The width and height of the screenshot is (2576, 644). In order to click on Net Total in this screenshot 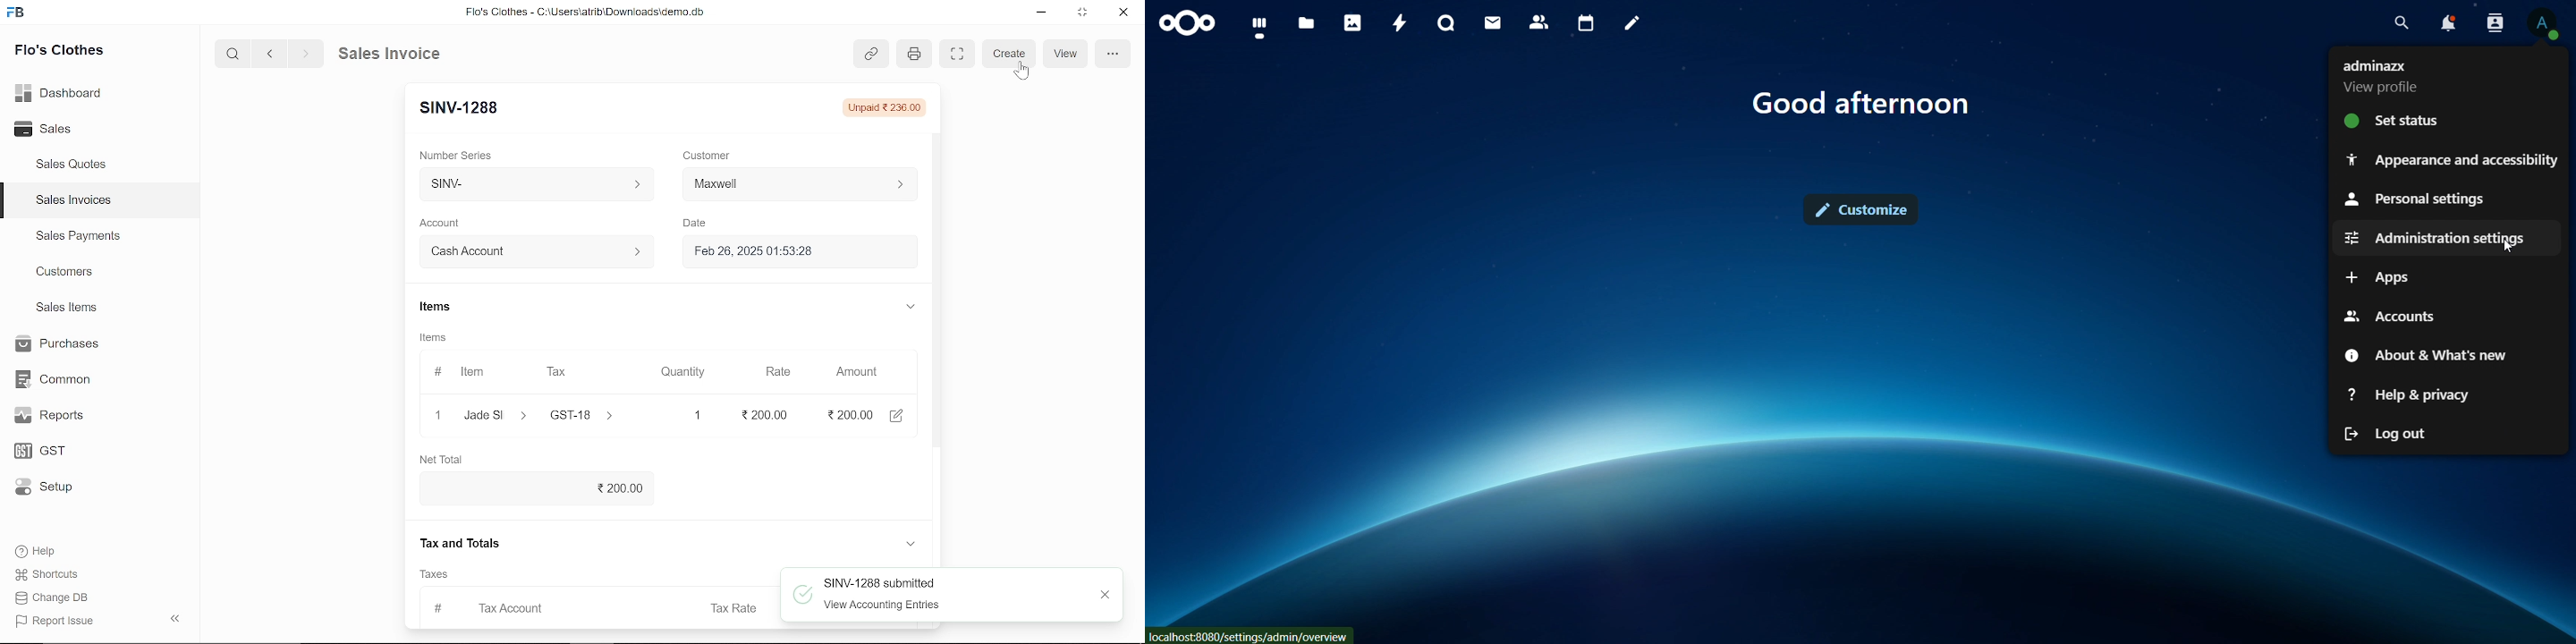, I will do `click(446, 458)`.